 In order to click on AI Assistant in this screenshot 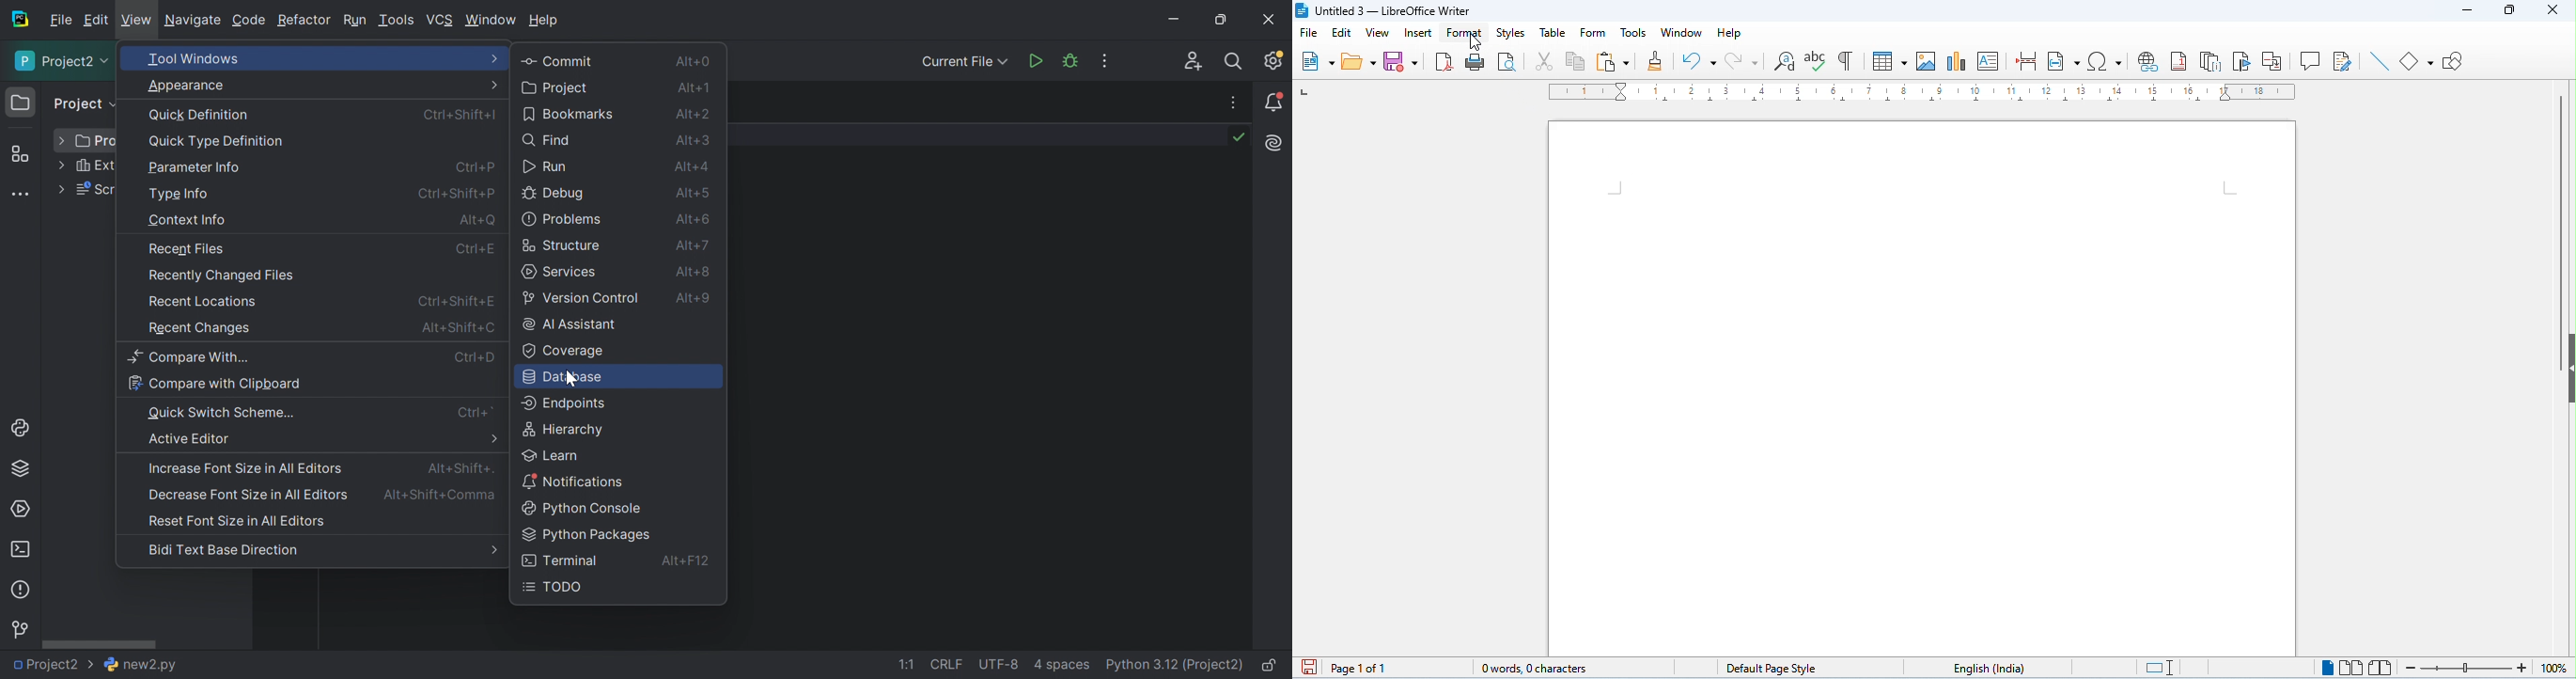, I will do `click(1276, 143)`.